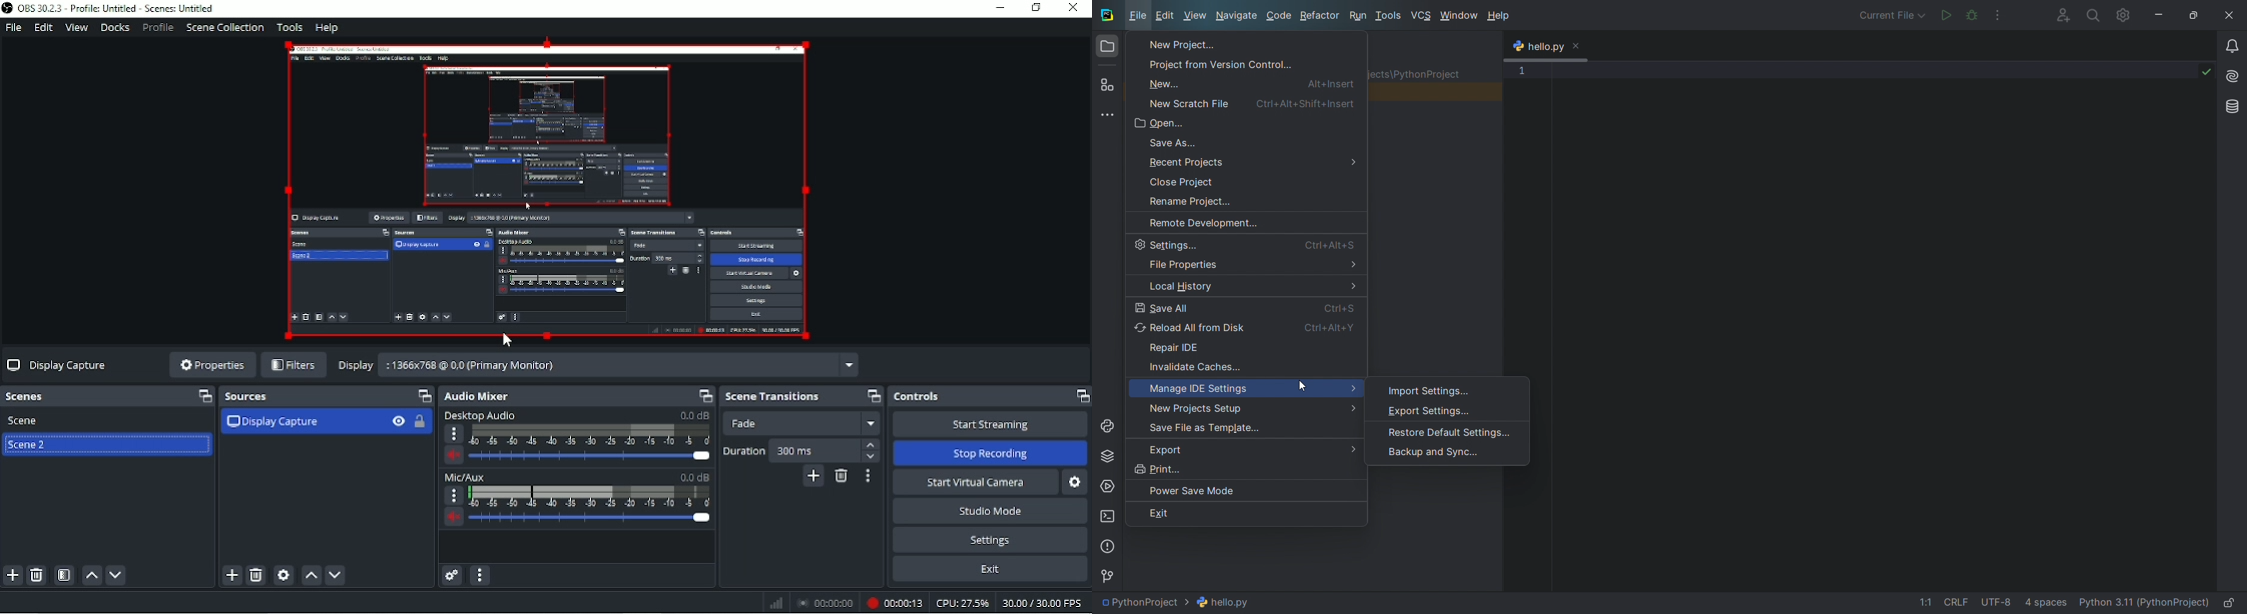 The image size is (2268, 616). Describe the element at coordinates (596, 364) in the screenshot. I see `Display 1366x768 @ 0,0 (Primary Monitor)` at that location.